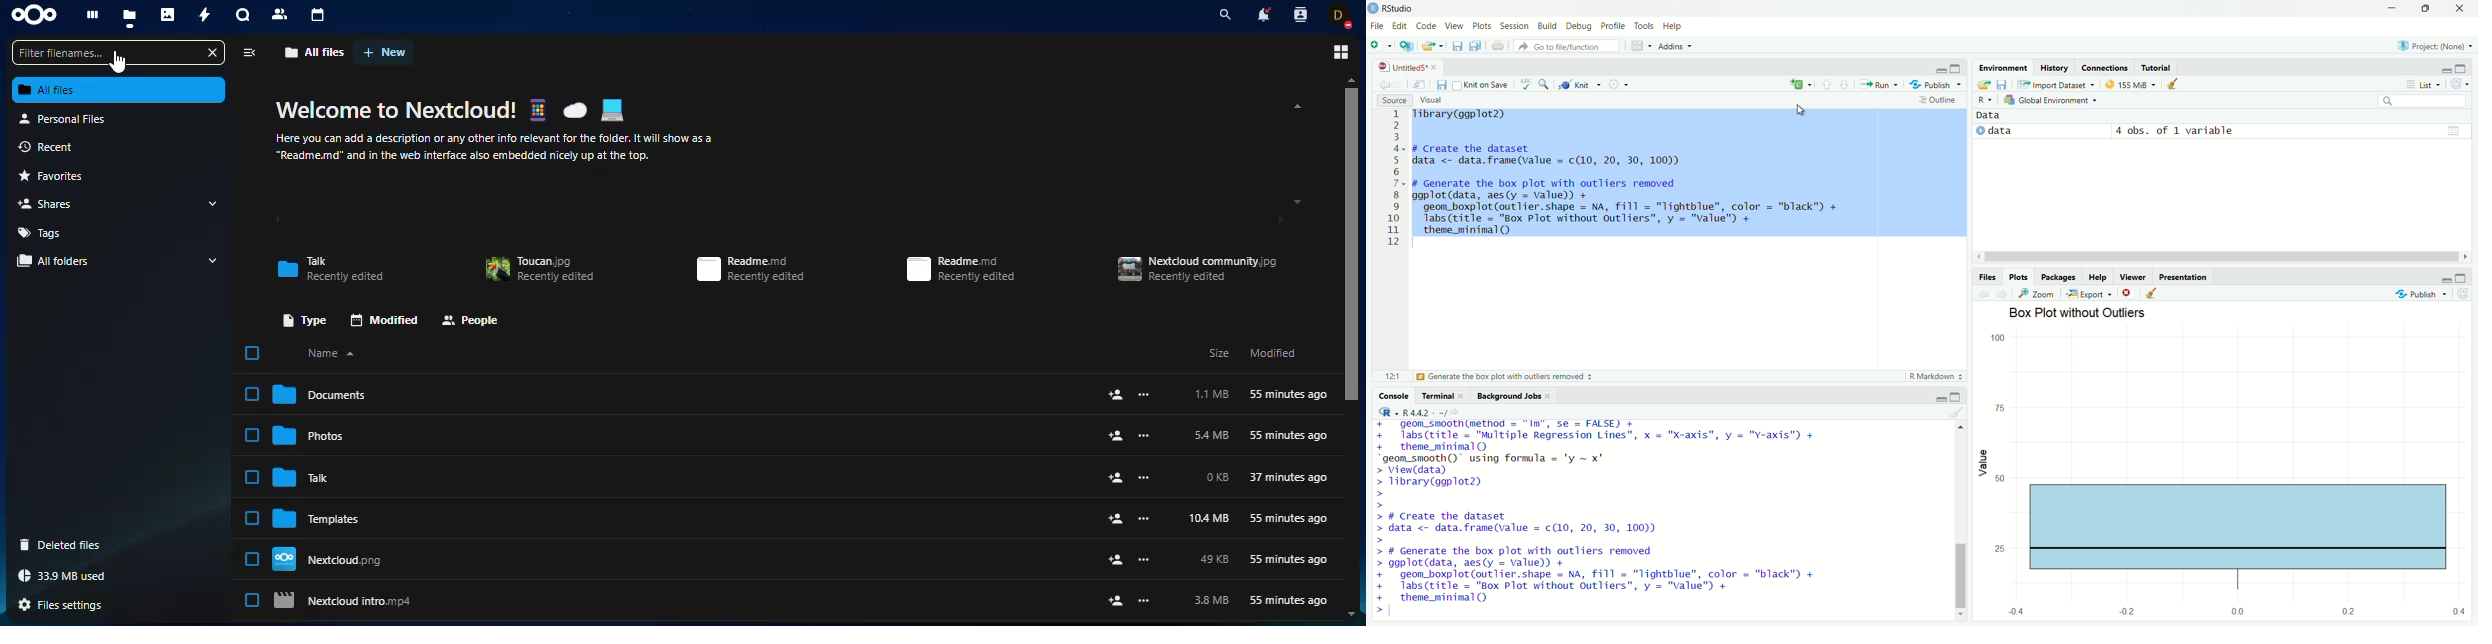  Describe the element at coordinates (1792, 85) in the screenshot. I see `add` at that location.